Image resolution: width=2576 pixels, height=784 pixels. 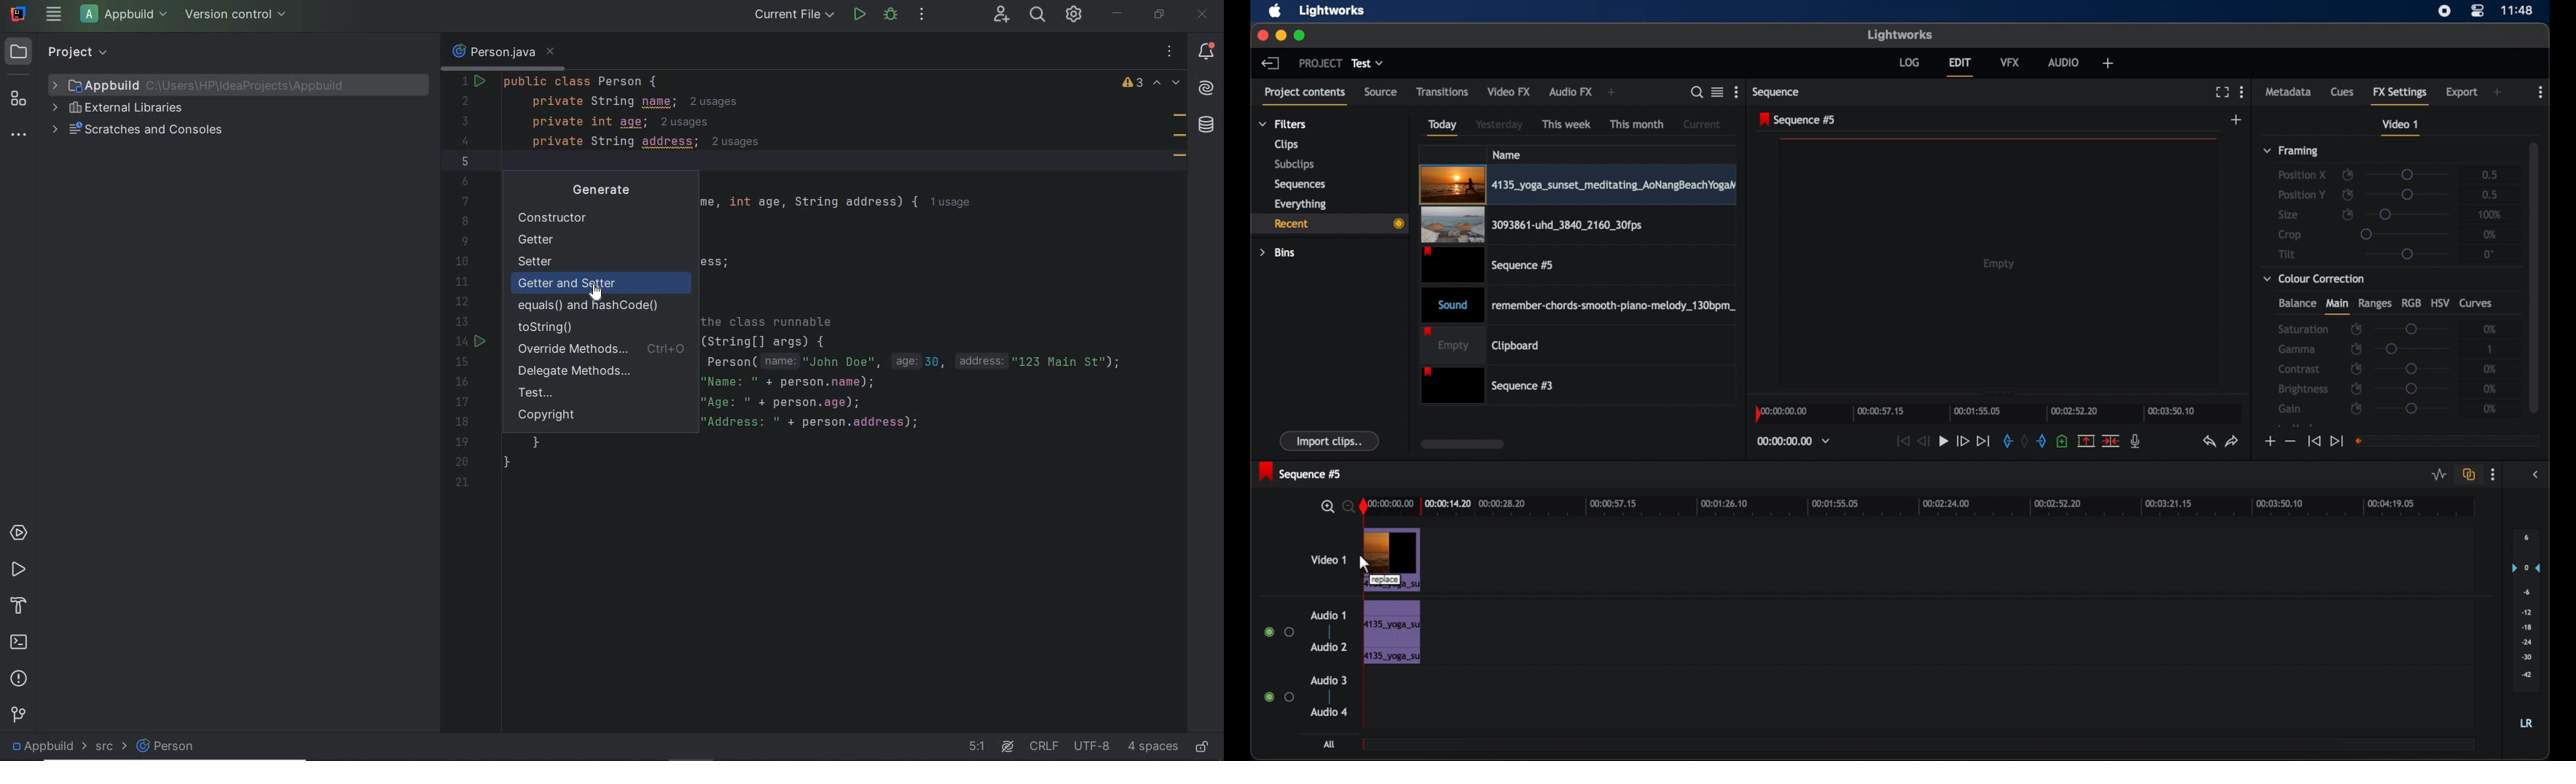 What do you see at coordinates (2347, 175) in the screenshot?
I see `enable/disable keyframes` at bounding box center [2347, 175].